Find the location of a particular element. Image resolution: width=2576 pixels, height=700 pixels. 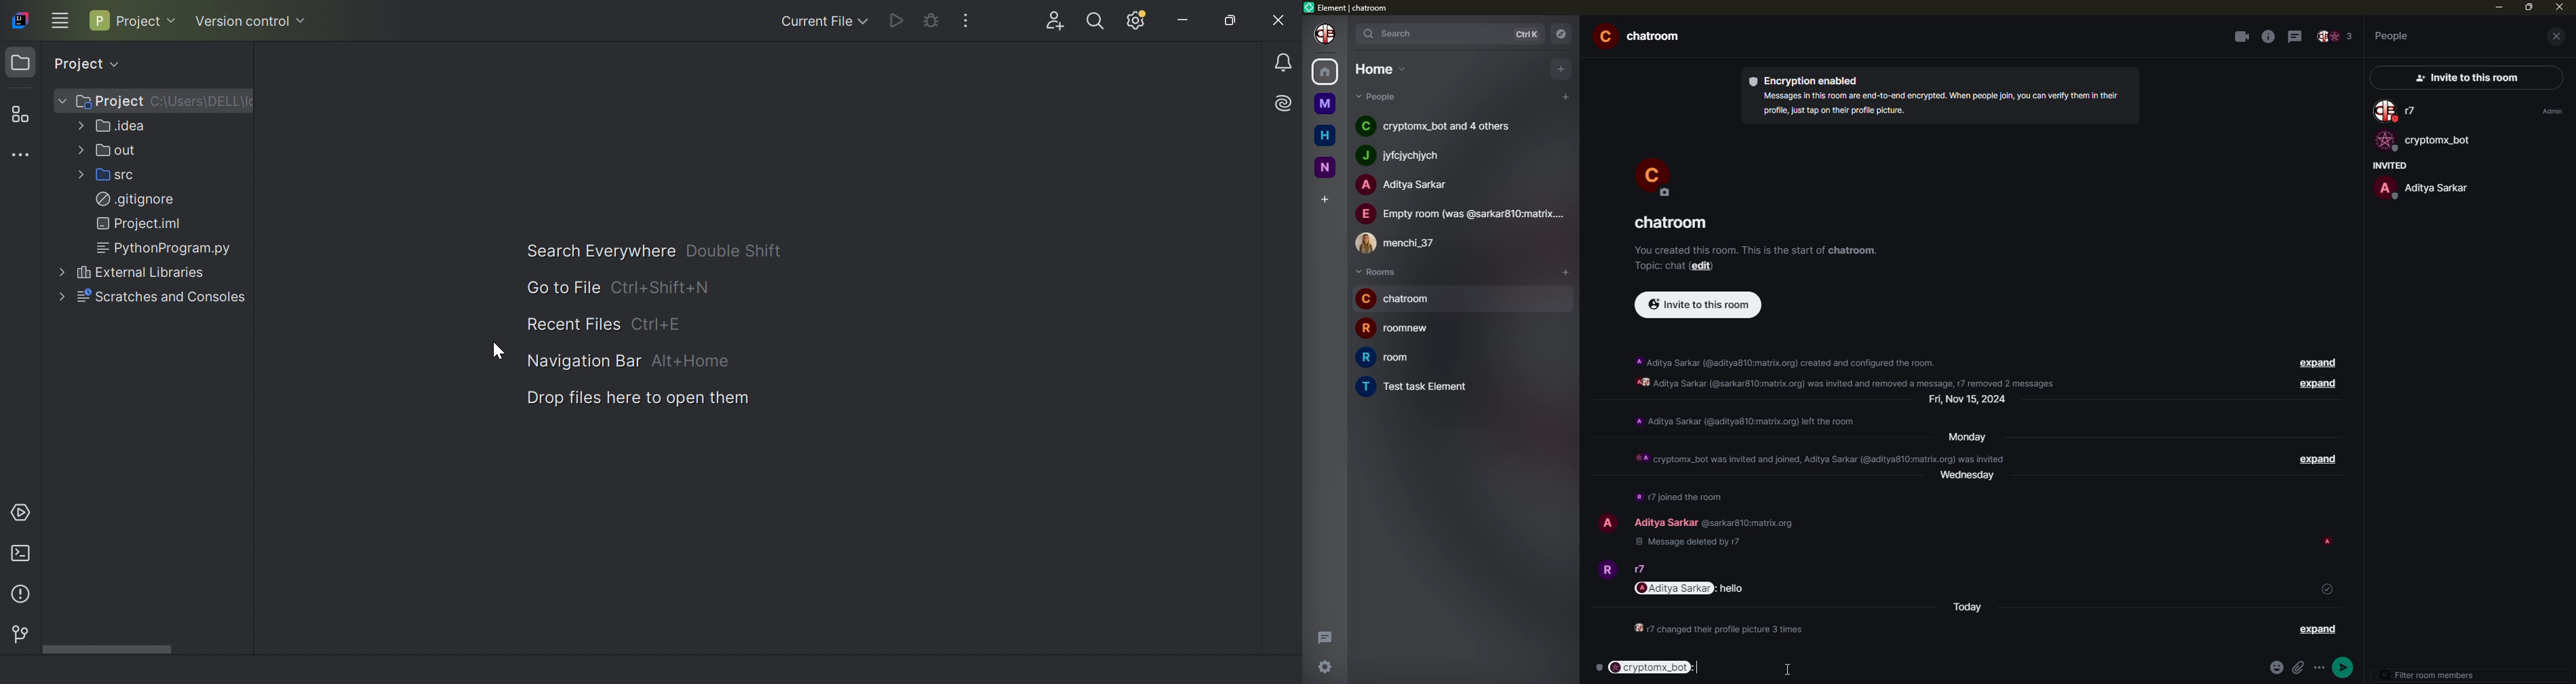

mention is located at coordinates (1675, 588).